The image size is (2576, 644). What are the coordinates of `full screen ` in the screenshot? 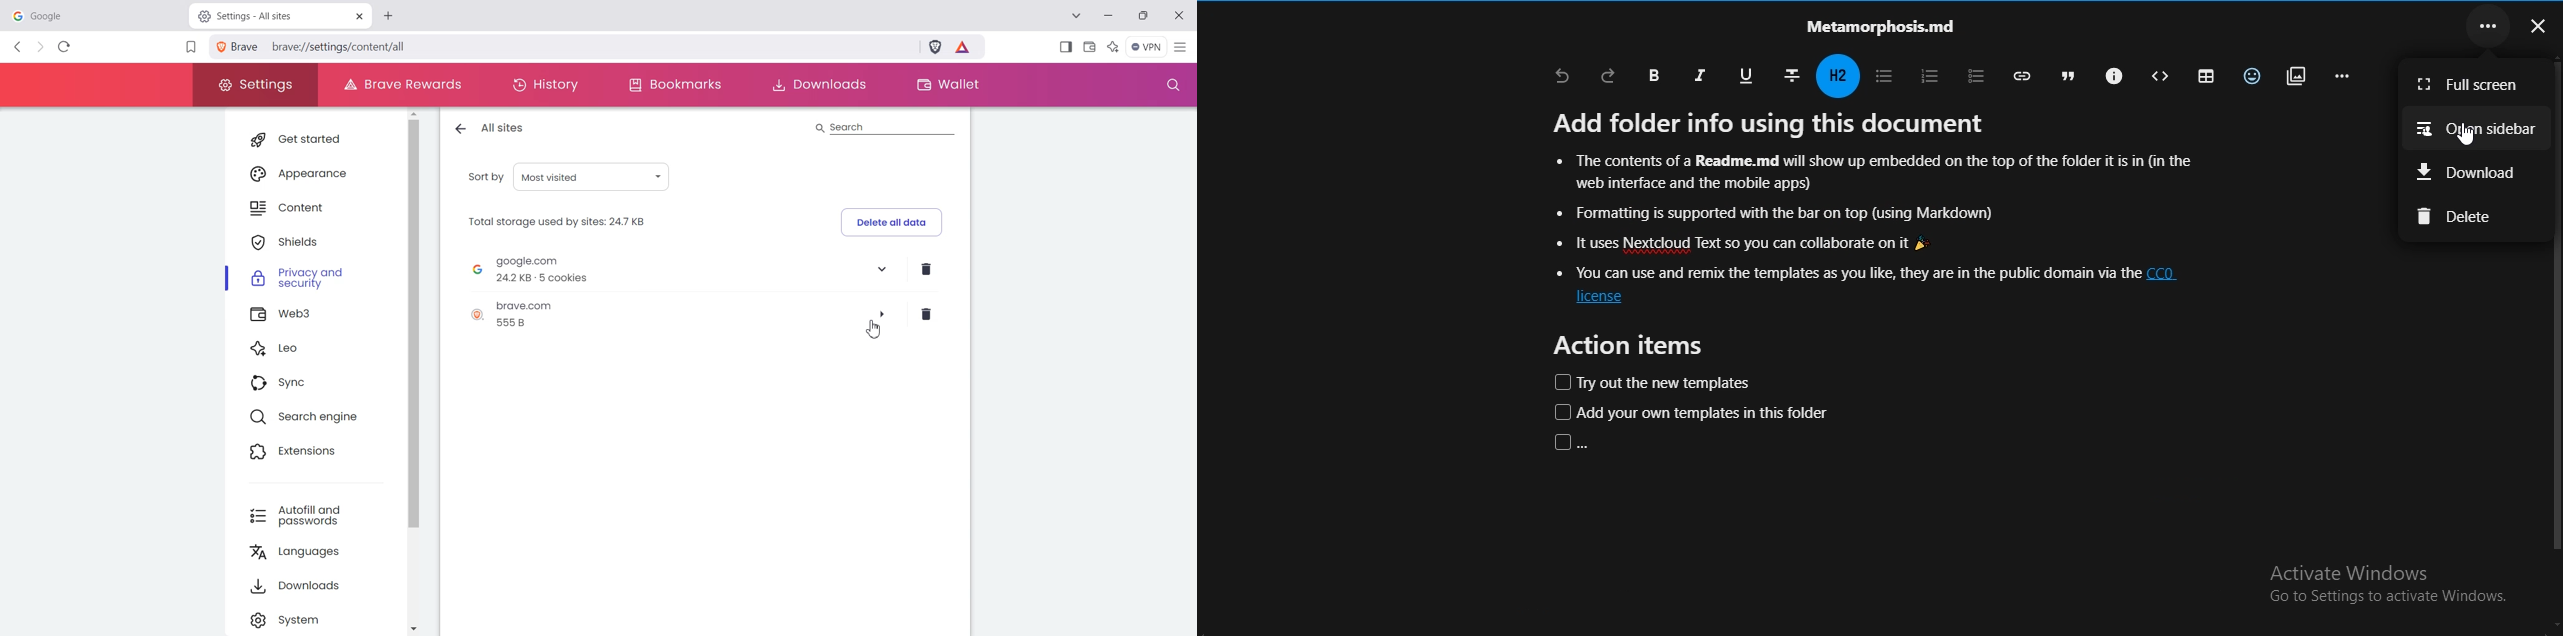 It's located at (2473, 84).